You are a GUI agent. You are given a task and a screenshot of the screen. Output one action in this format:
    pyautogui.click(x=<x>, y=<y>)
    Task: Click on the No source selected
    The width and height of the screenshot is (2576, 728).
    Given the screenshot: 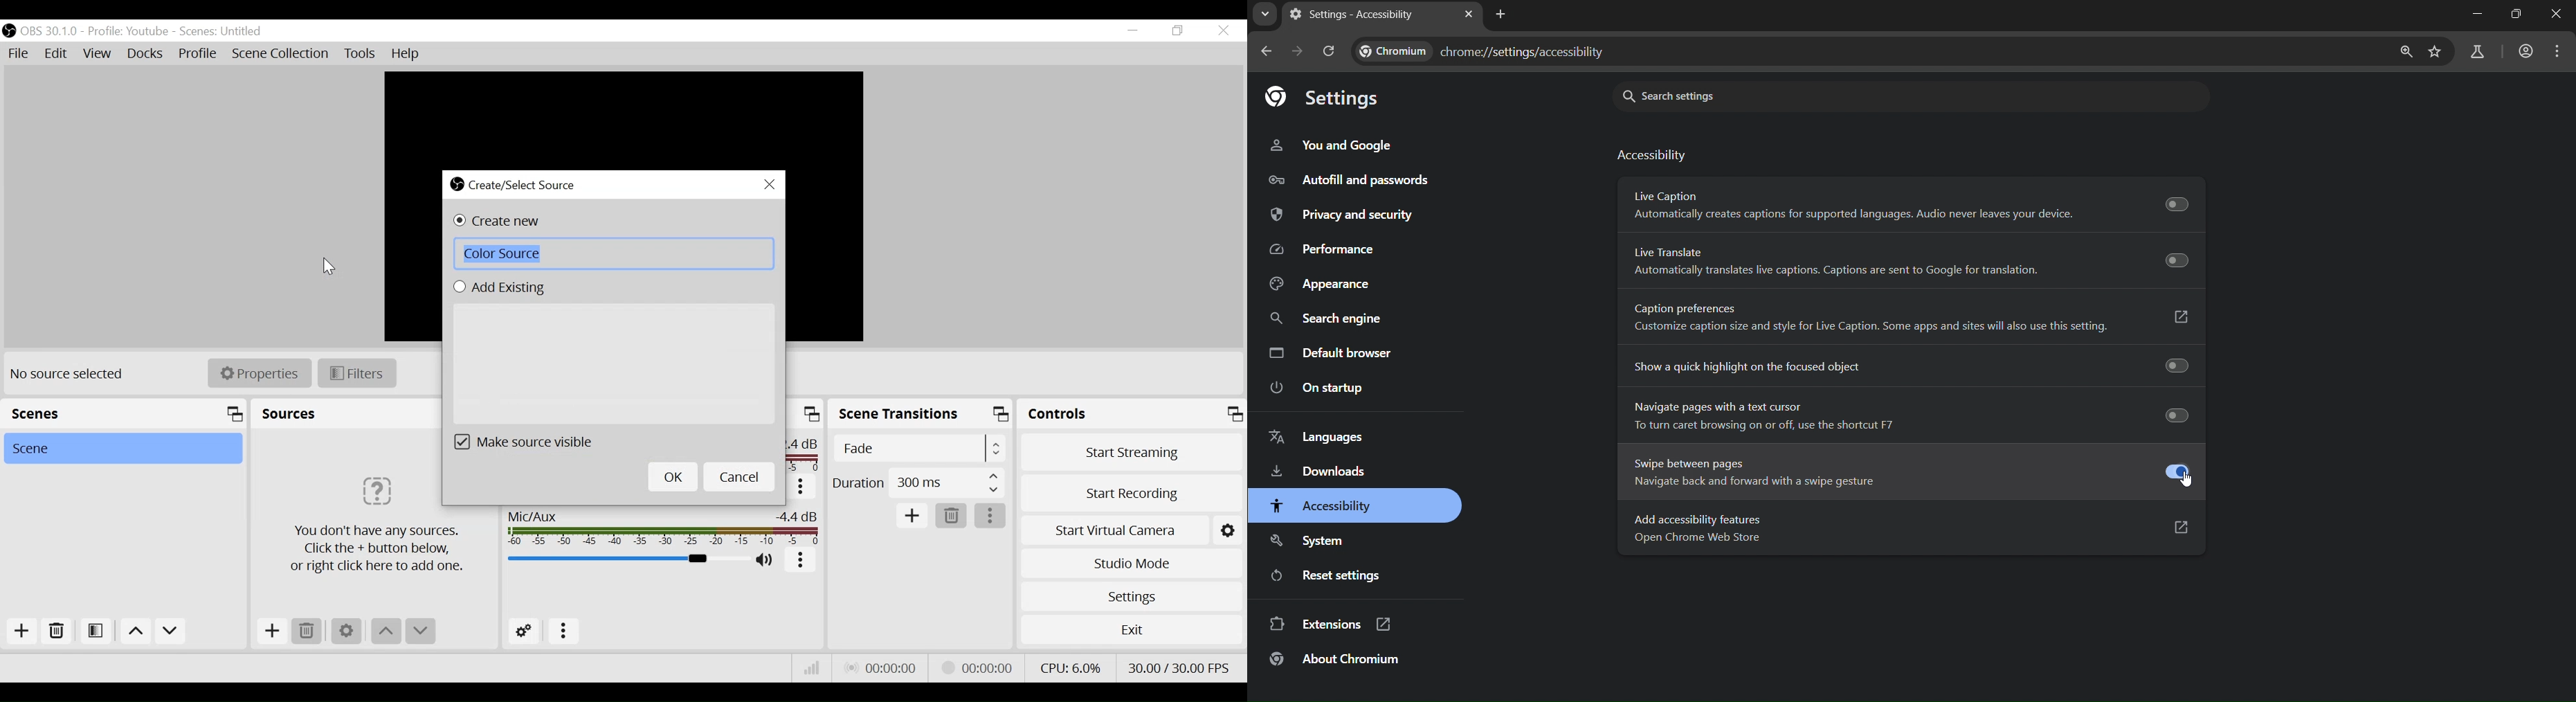 What is the action you would take?
    pyautogui.click(x=72, y=374)
    